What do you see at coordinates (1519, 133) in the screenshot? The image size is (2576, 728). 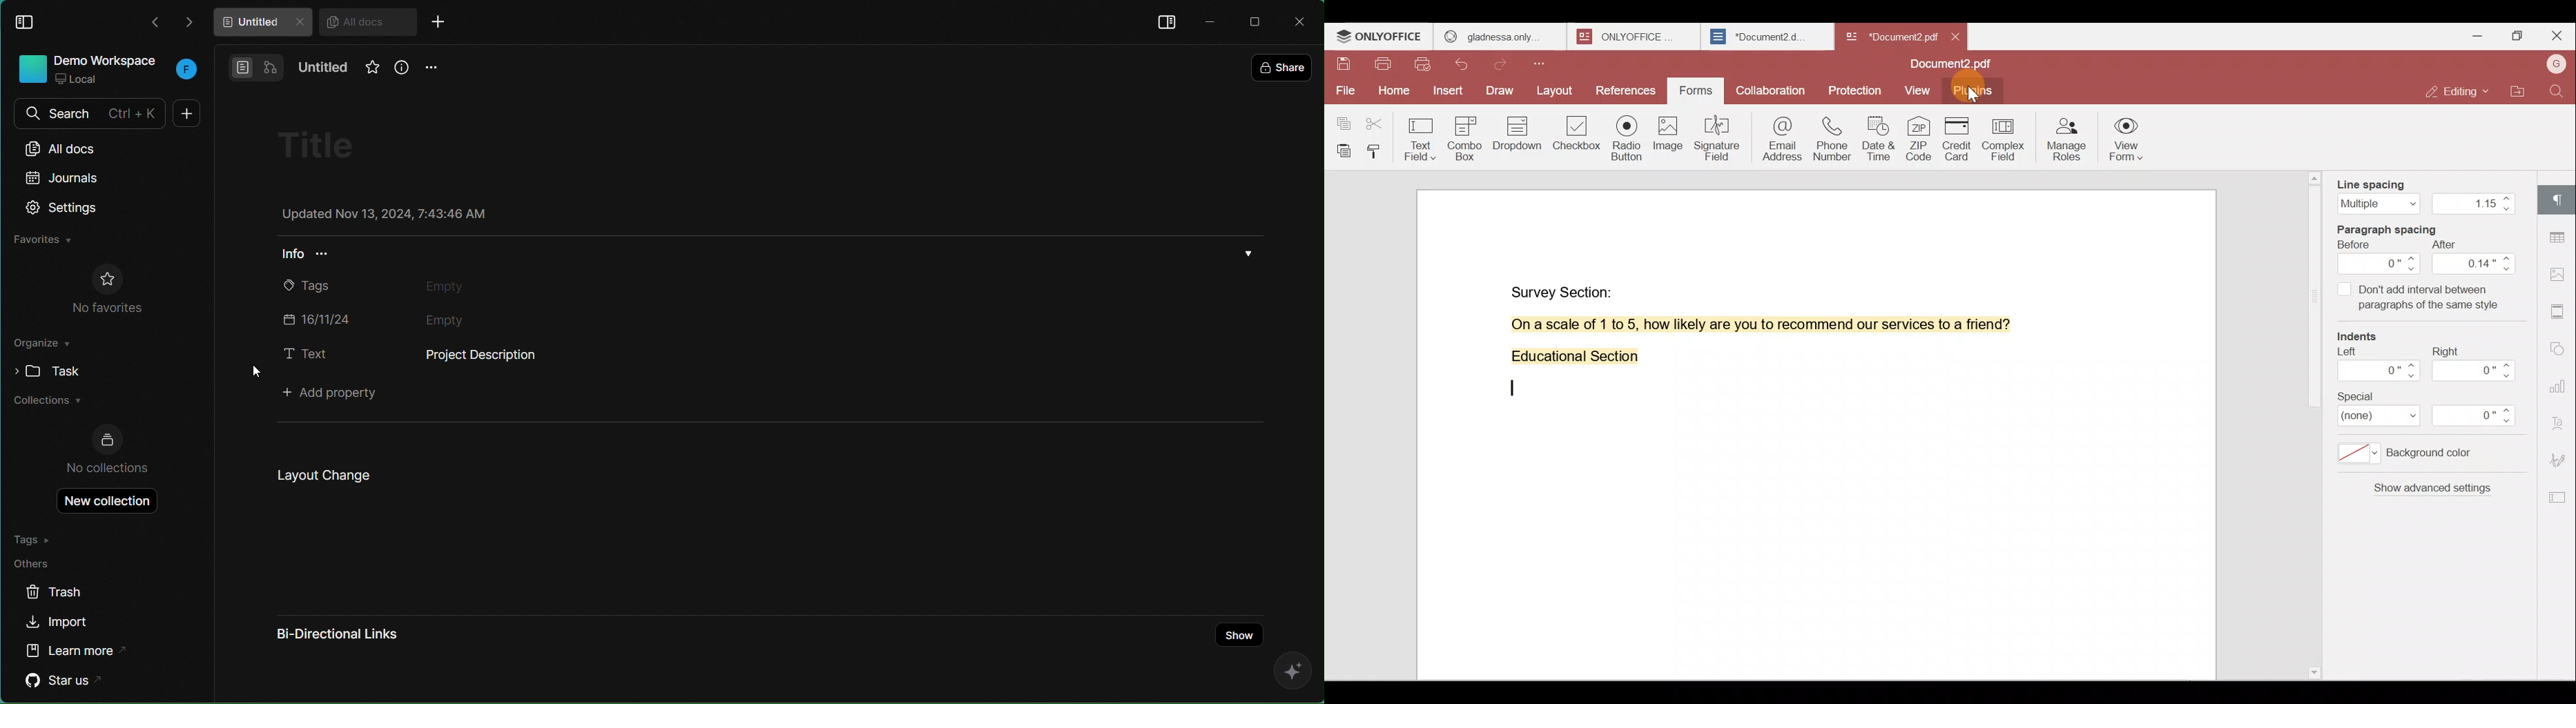 I see `Dropdown` at bounding box center [1519, 133].